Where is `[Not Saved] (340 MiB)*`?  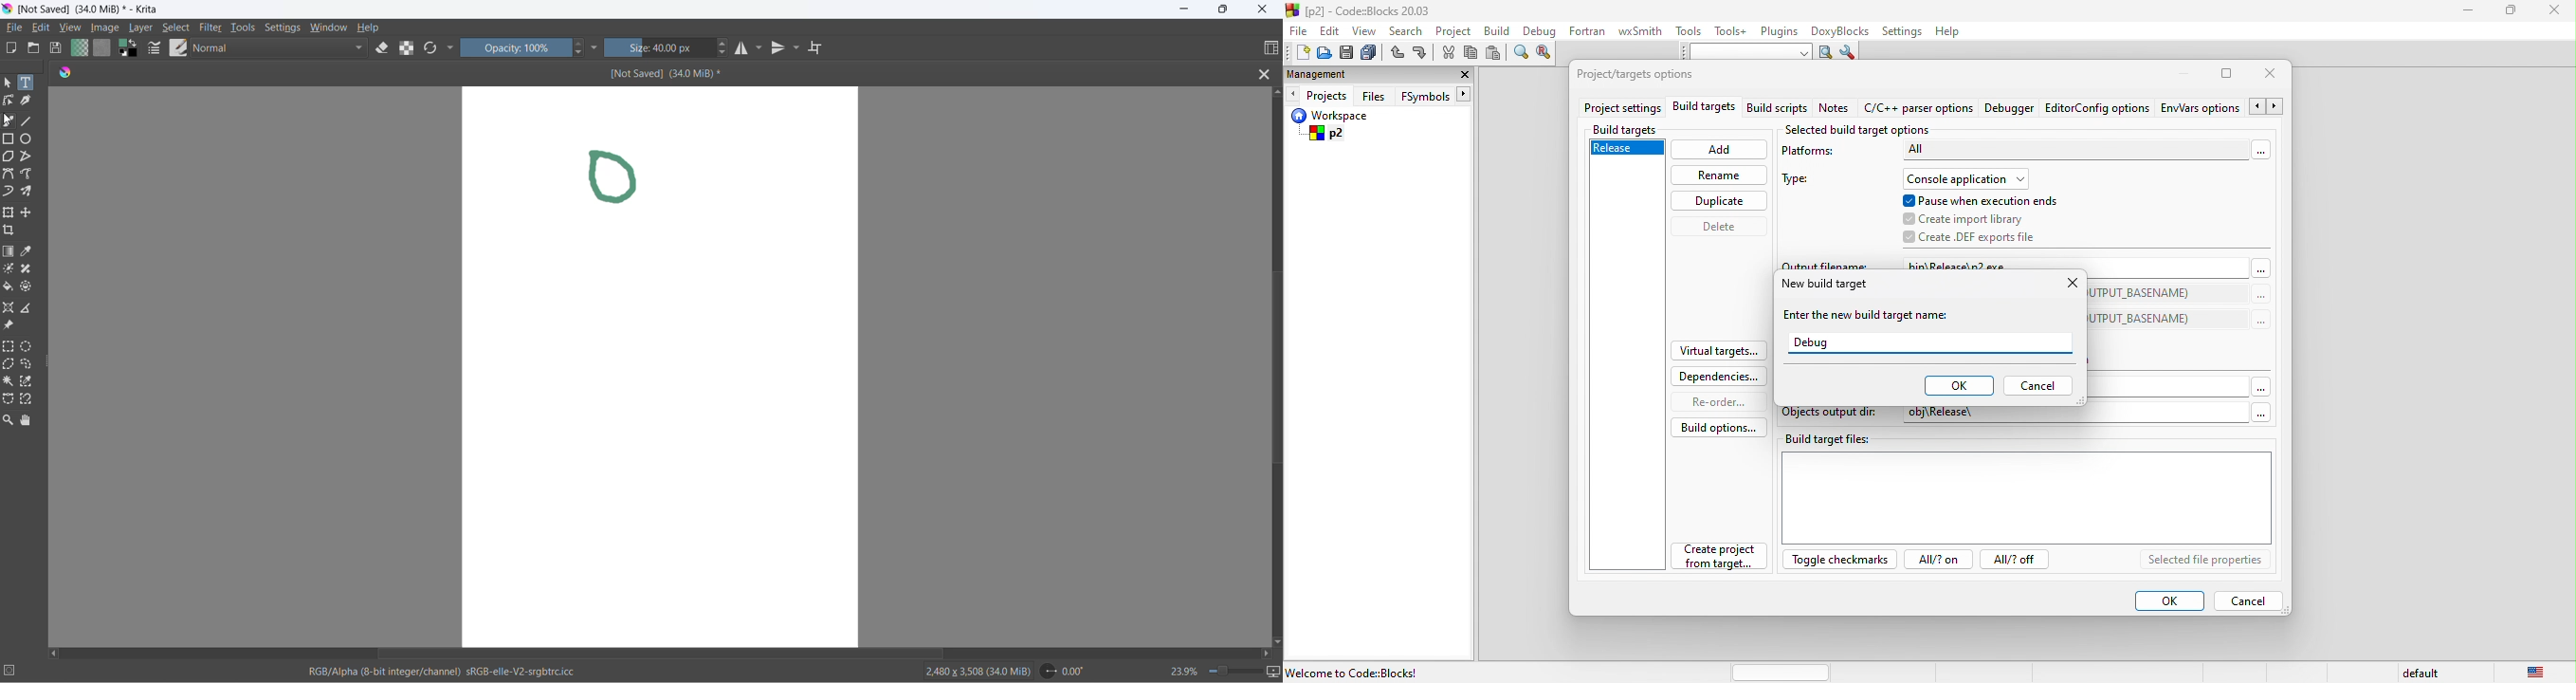
[Not Saved] (340 MiB)* is located at coordinates (667, 73).